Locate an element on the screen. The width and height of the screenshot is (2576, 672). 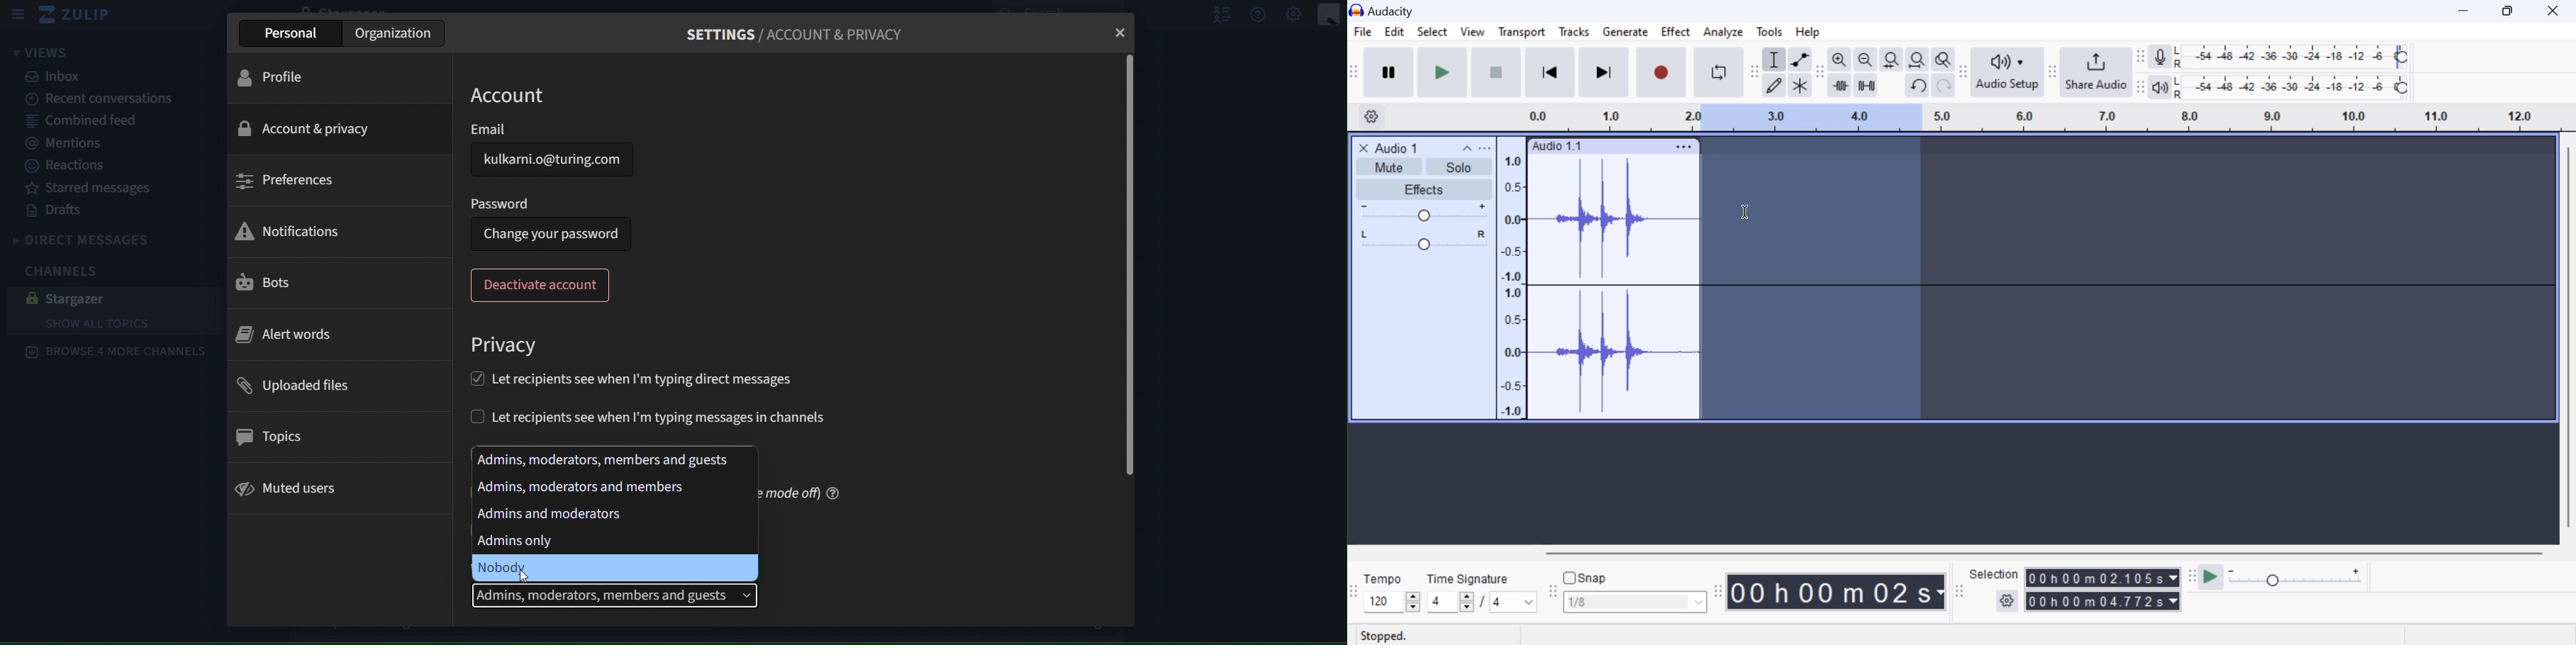
privacy is located at coordinates (505, 345).